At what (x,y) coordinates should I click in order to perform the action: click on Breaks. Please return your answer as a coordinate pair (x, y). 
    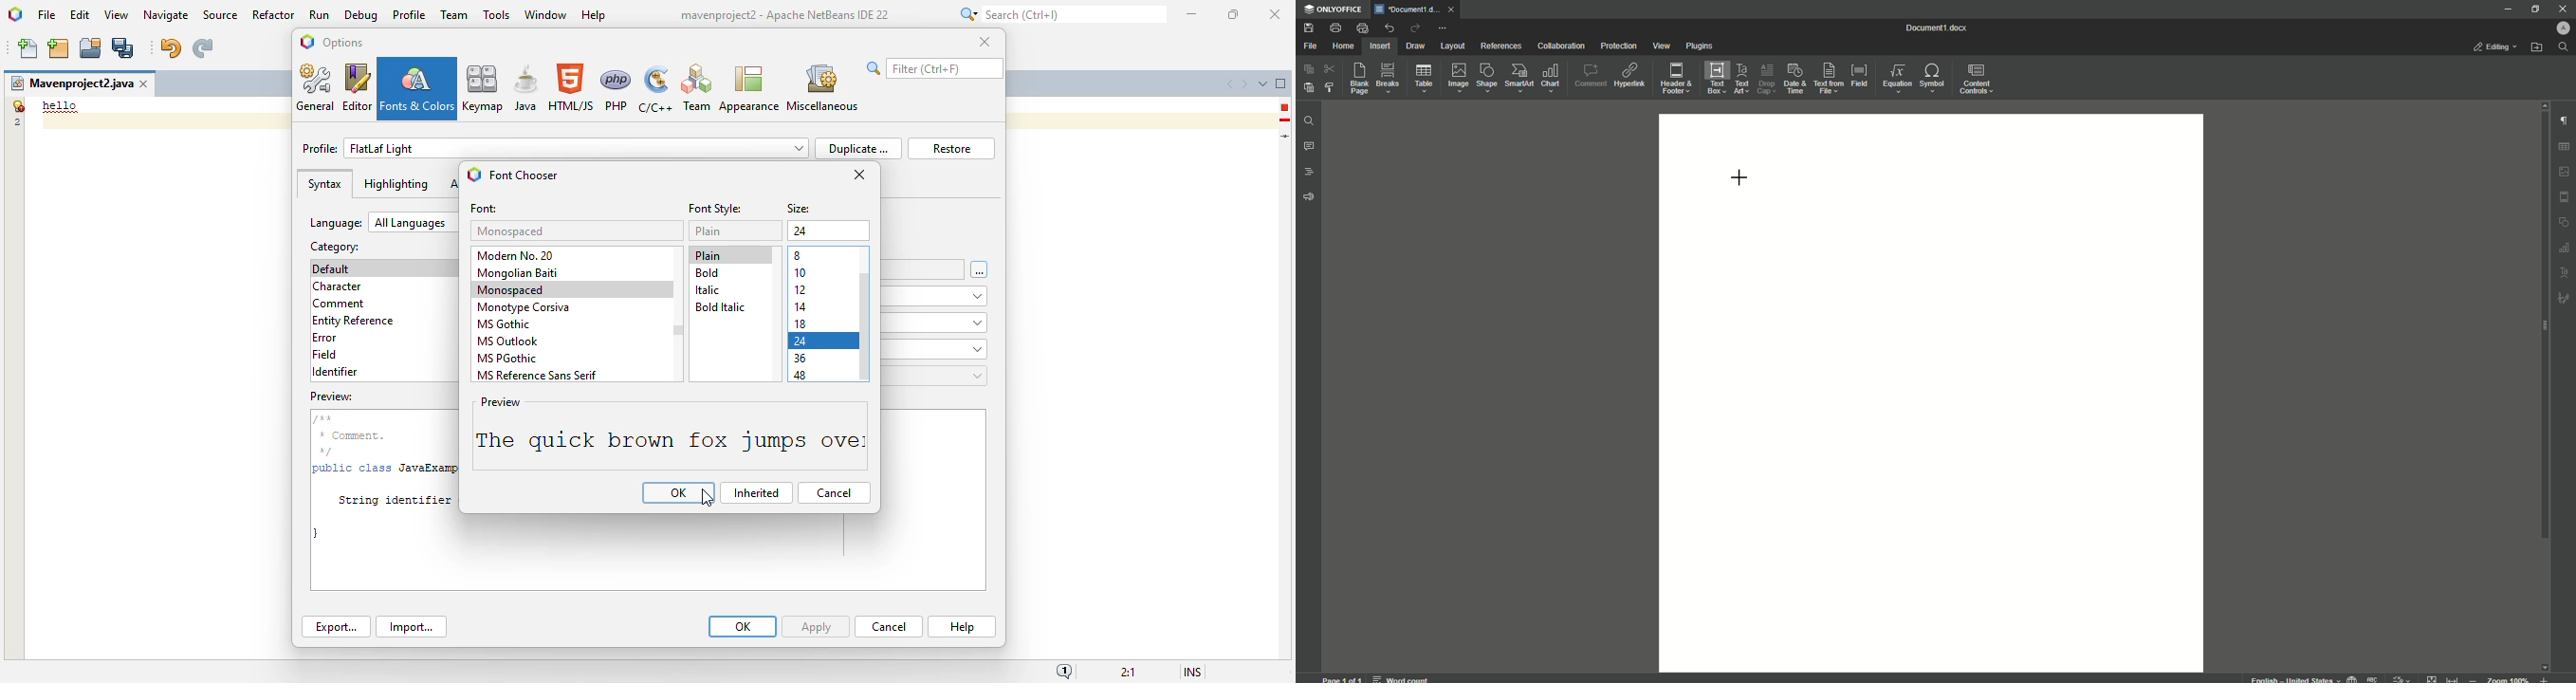
    Looking at the image, I should click on (1388, 79).